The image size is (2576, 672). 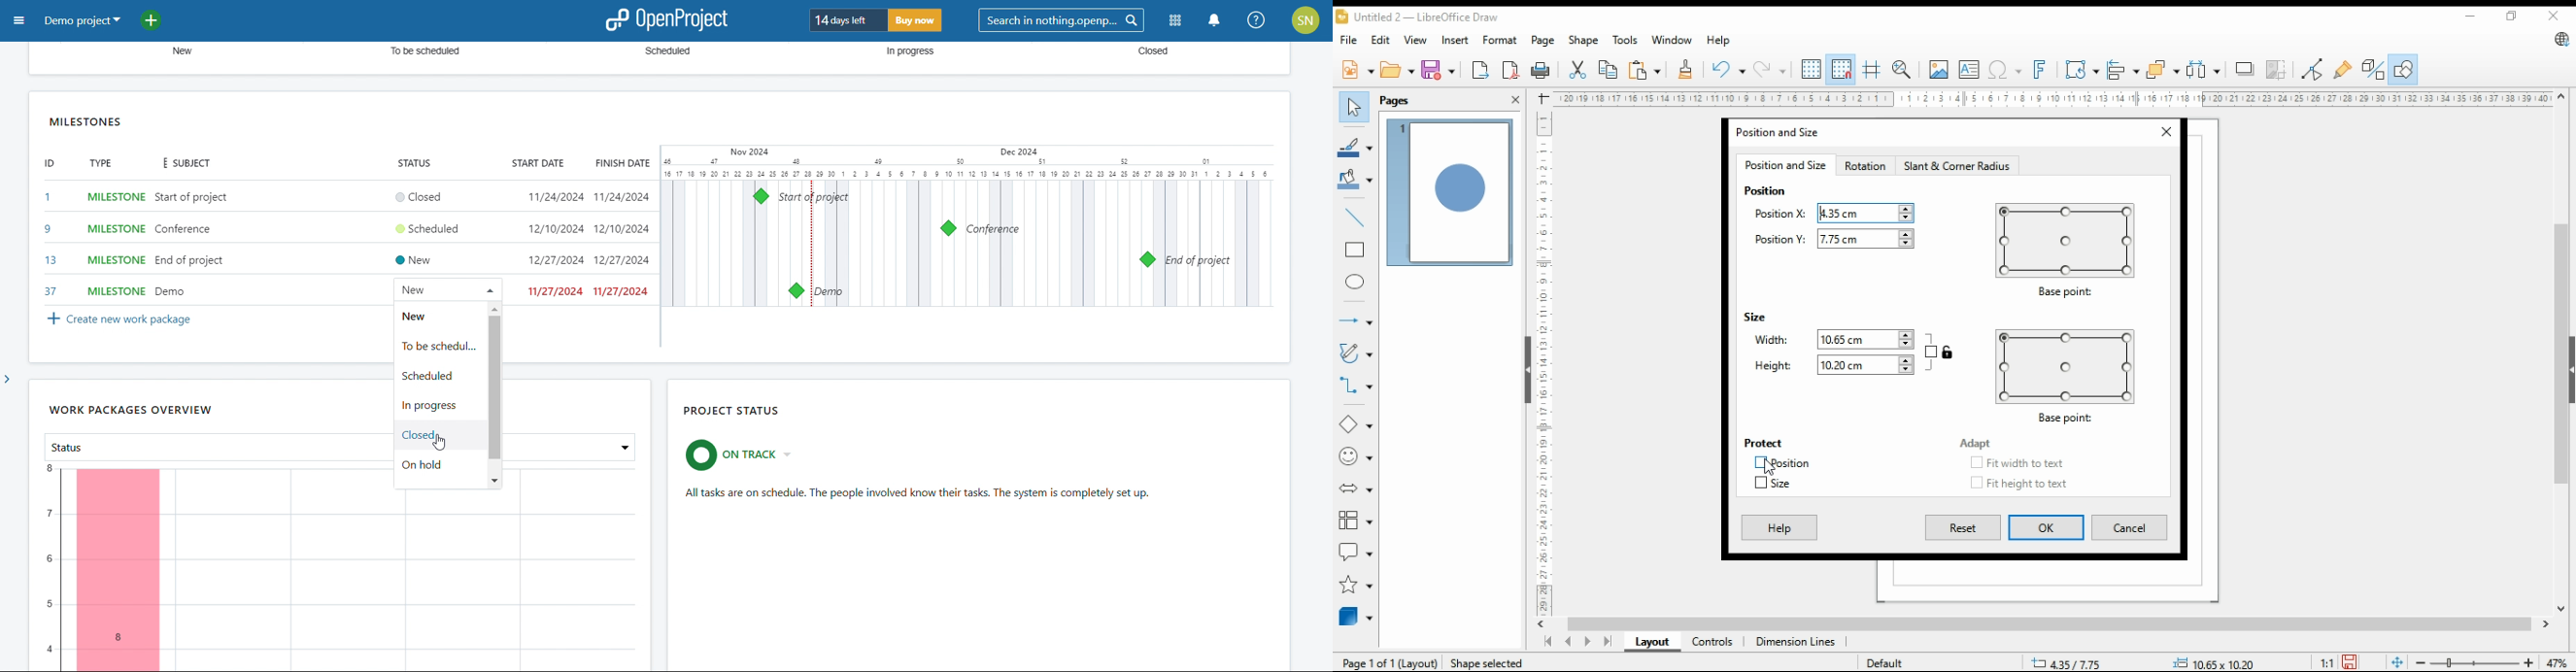 I want to click on base point preview, so click(x=2061, y=248).